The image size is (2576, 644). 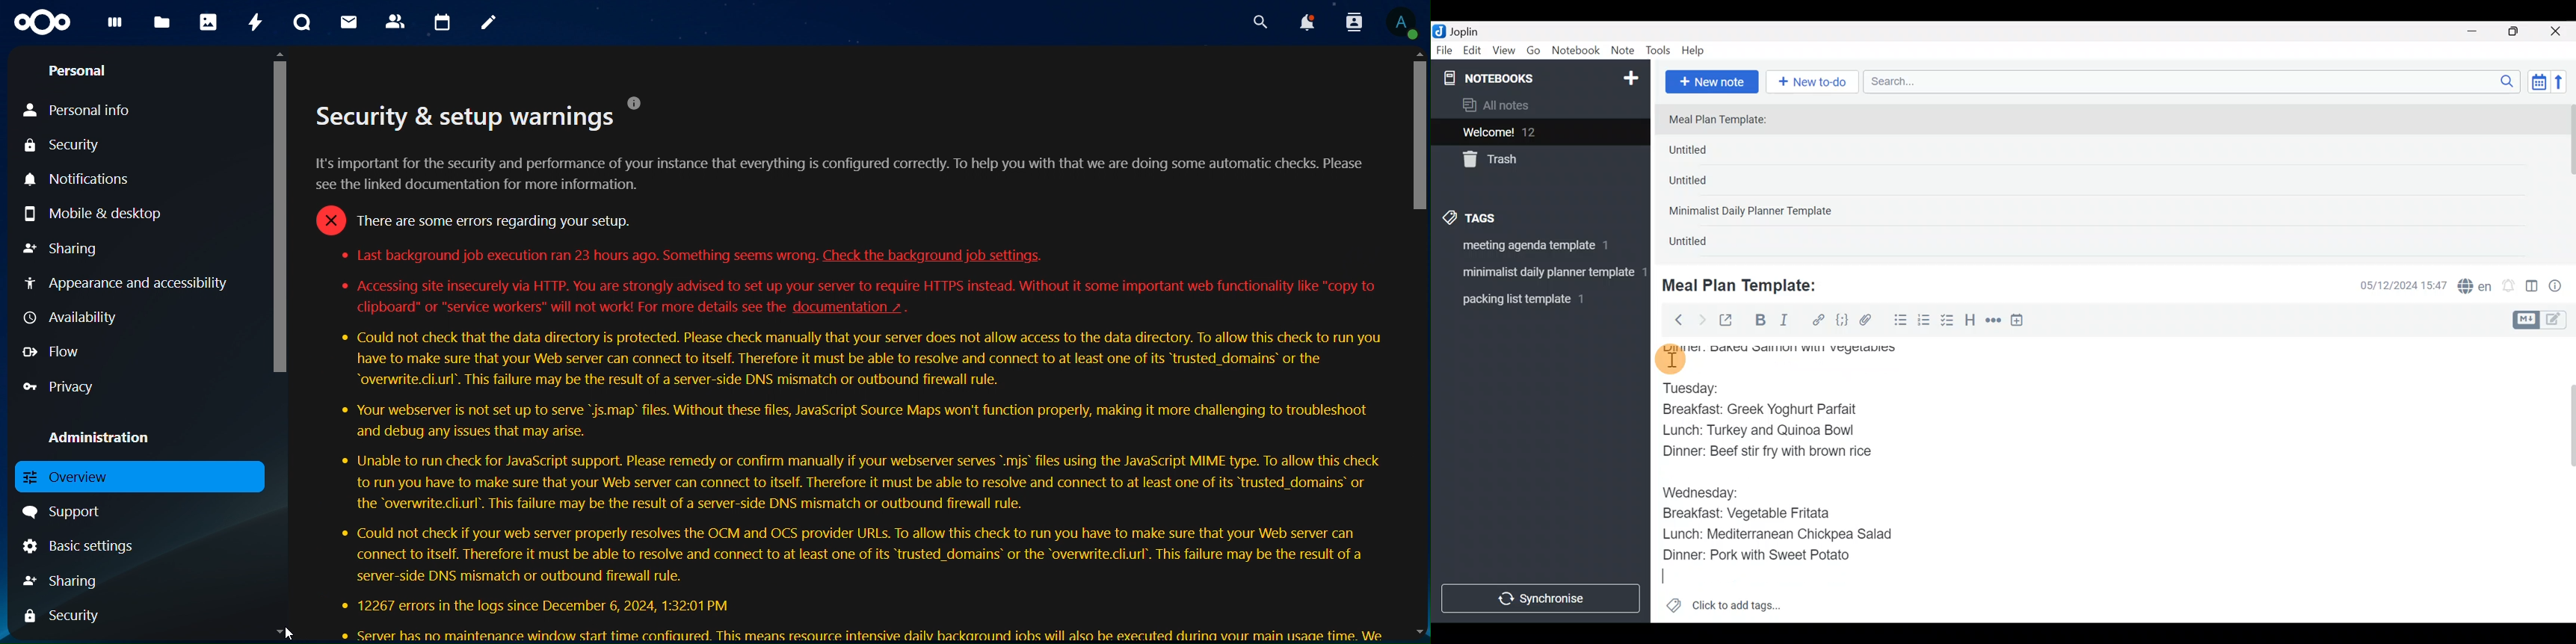 I want to click on Minimalist Daily Planner Template, so click(x=1754, y=212).